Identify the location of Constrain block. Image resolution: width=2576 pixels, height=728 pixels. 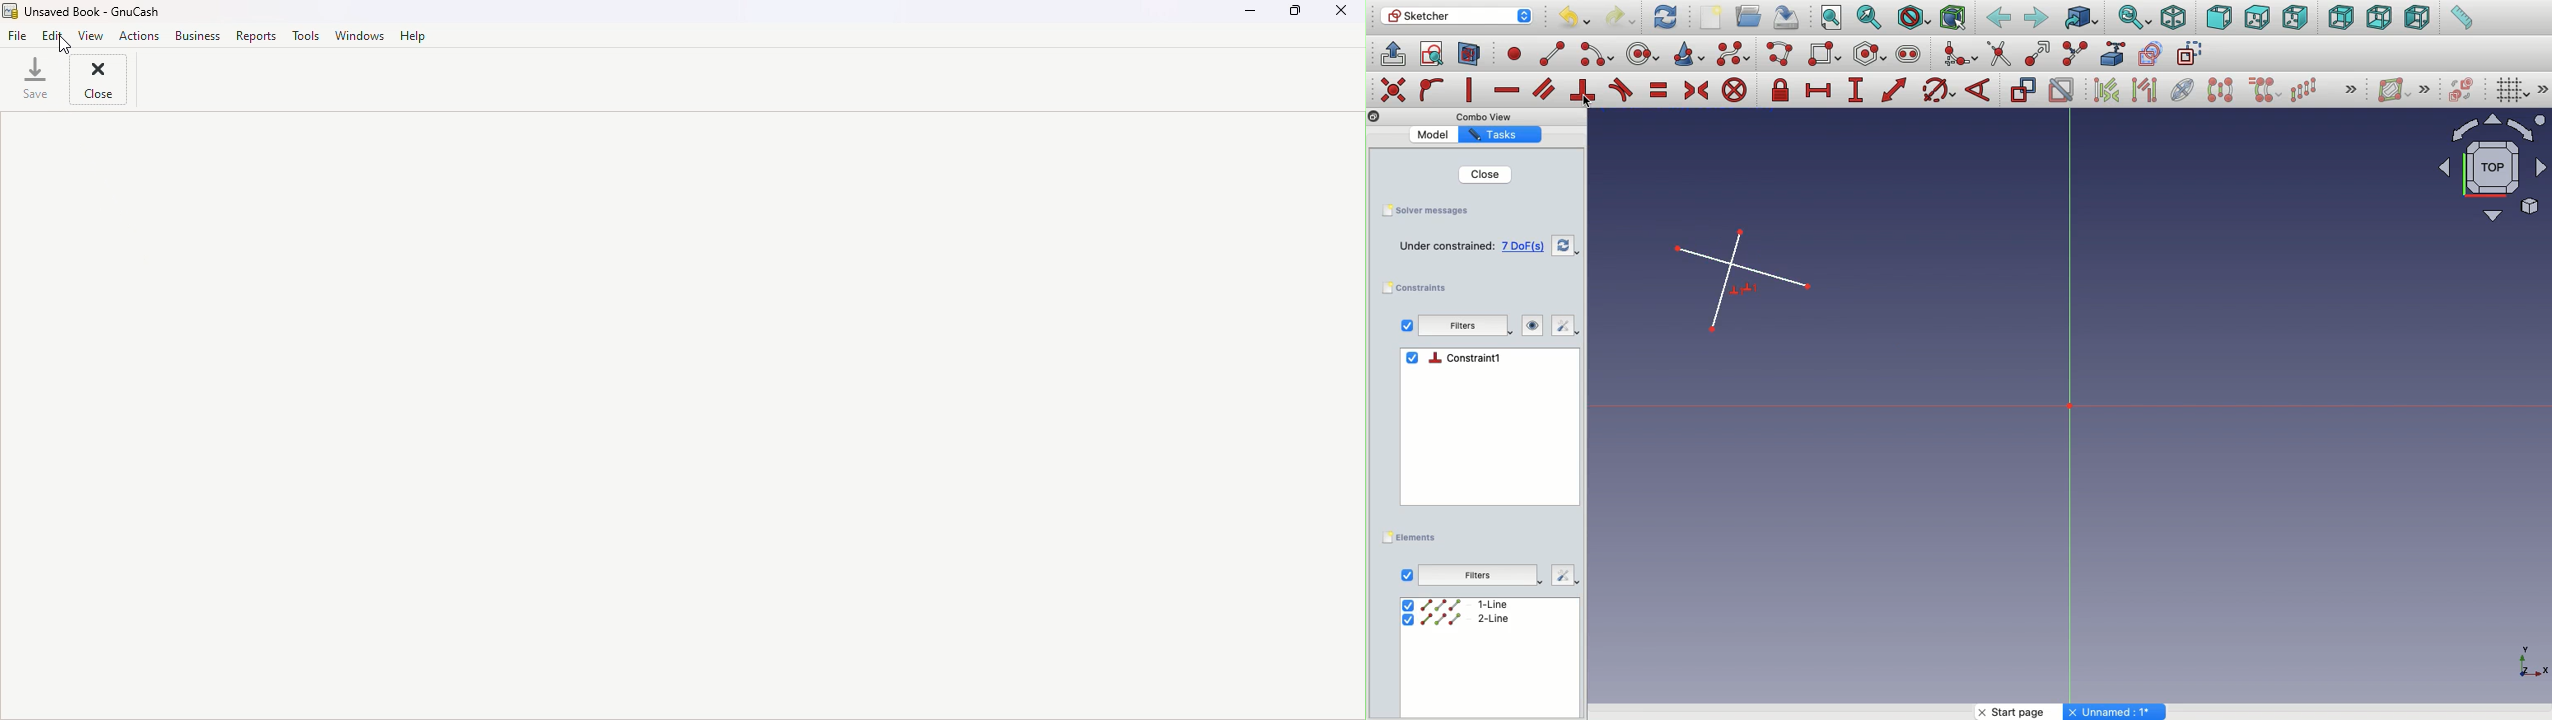
(1734, 91).